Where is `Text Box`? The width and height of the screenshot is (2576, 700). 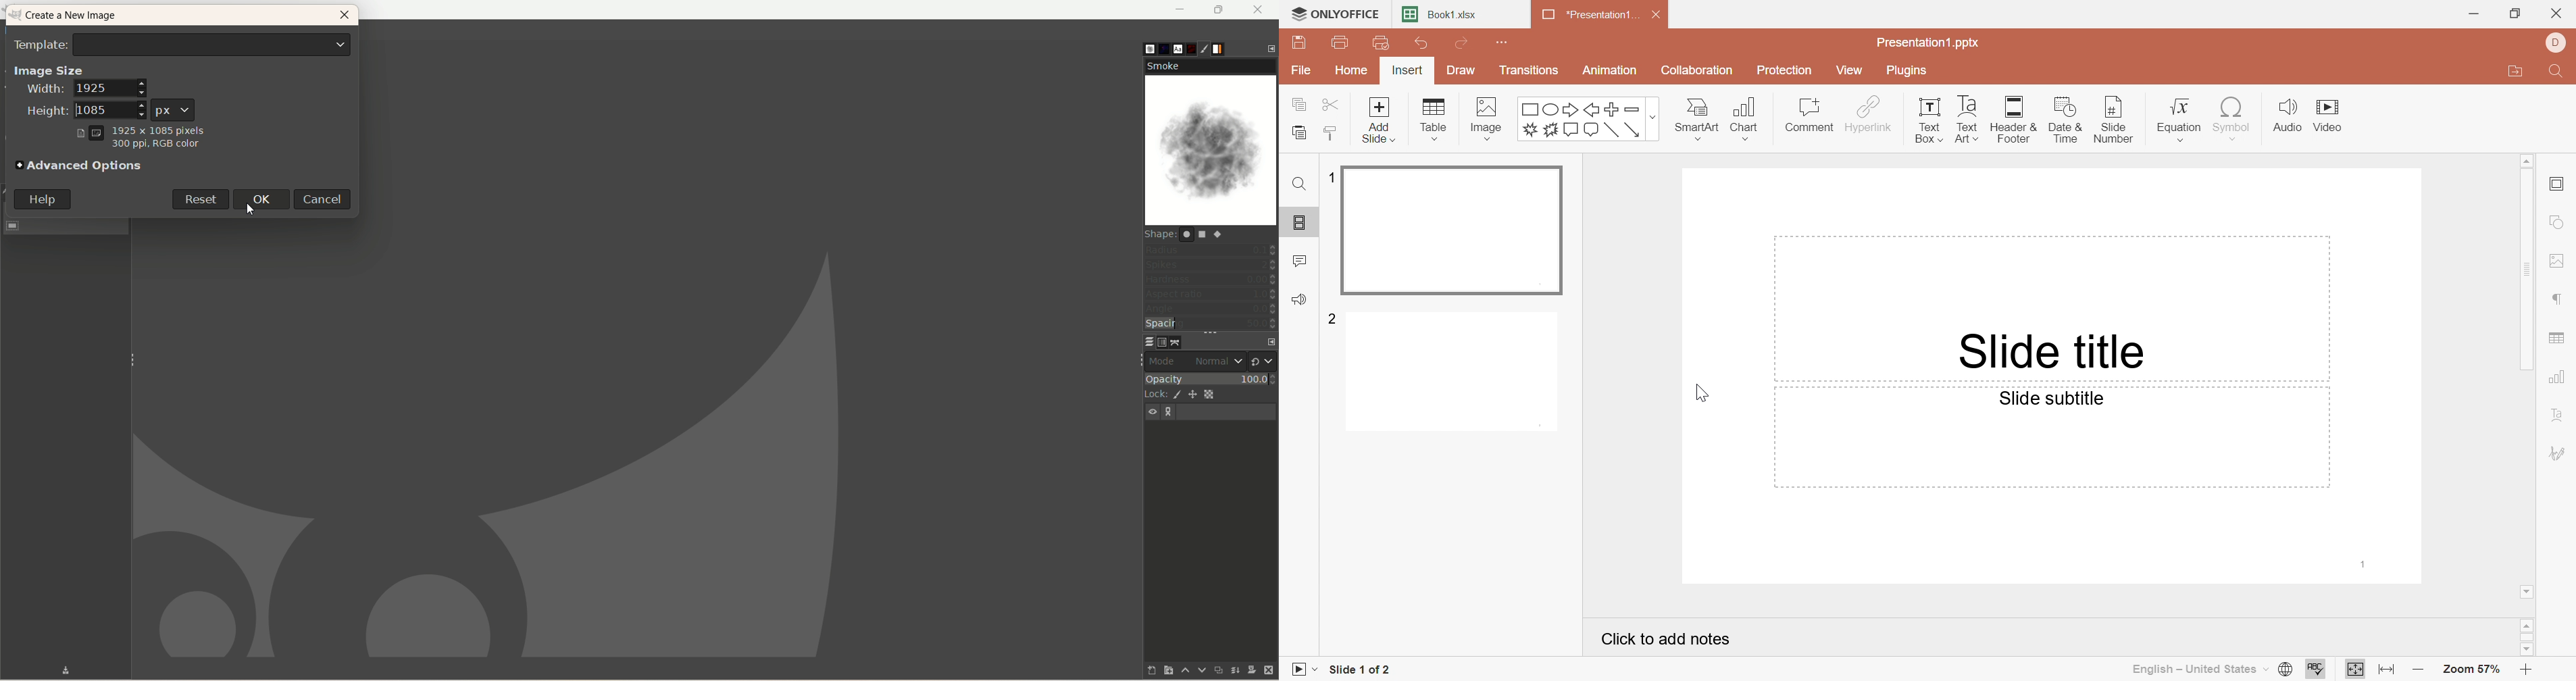
Text Box is located at coordinates (1925, 119).